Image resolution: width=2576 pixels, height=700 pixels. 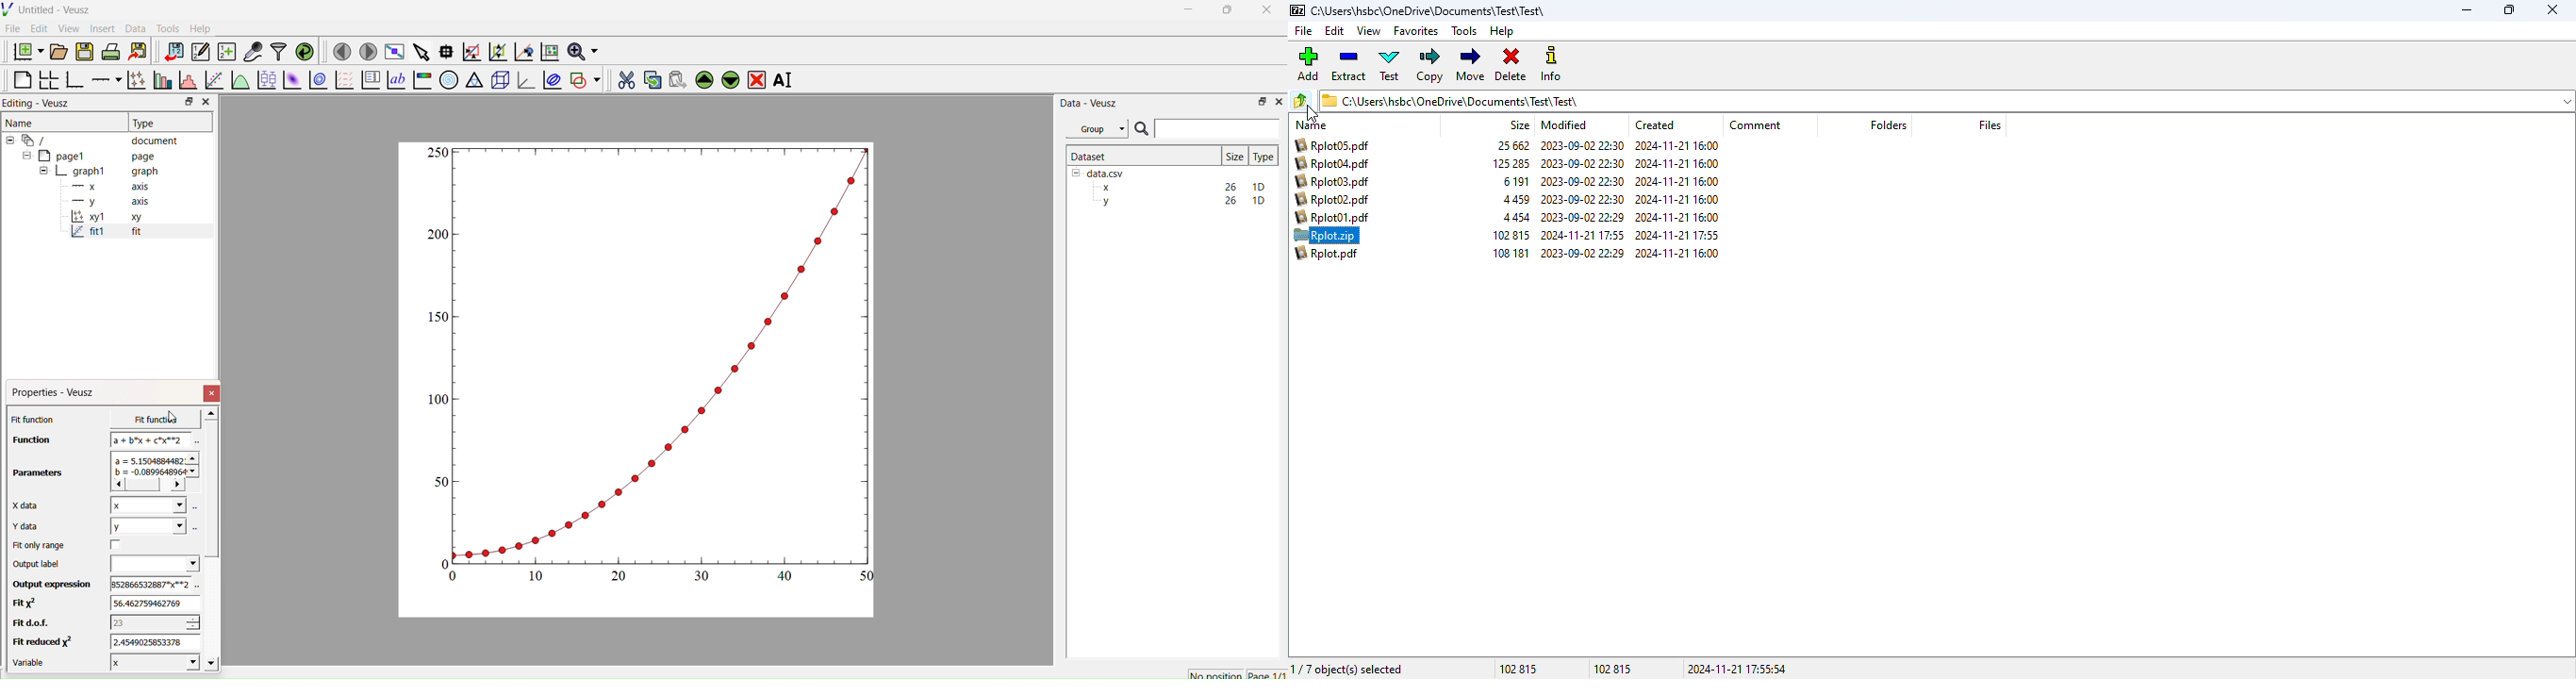 I want to click on Filter data, so click(x=278, y=51).